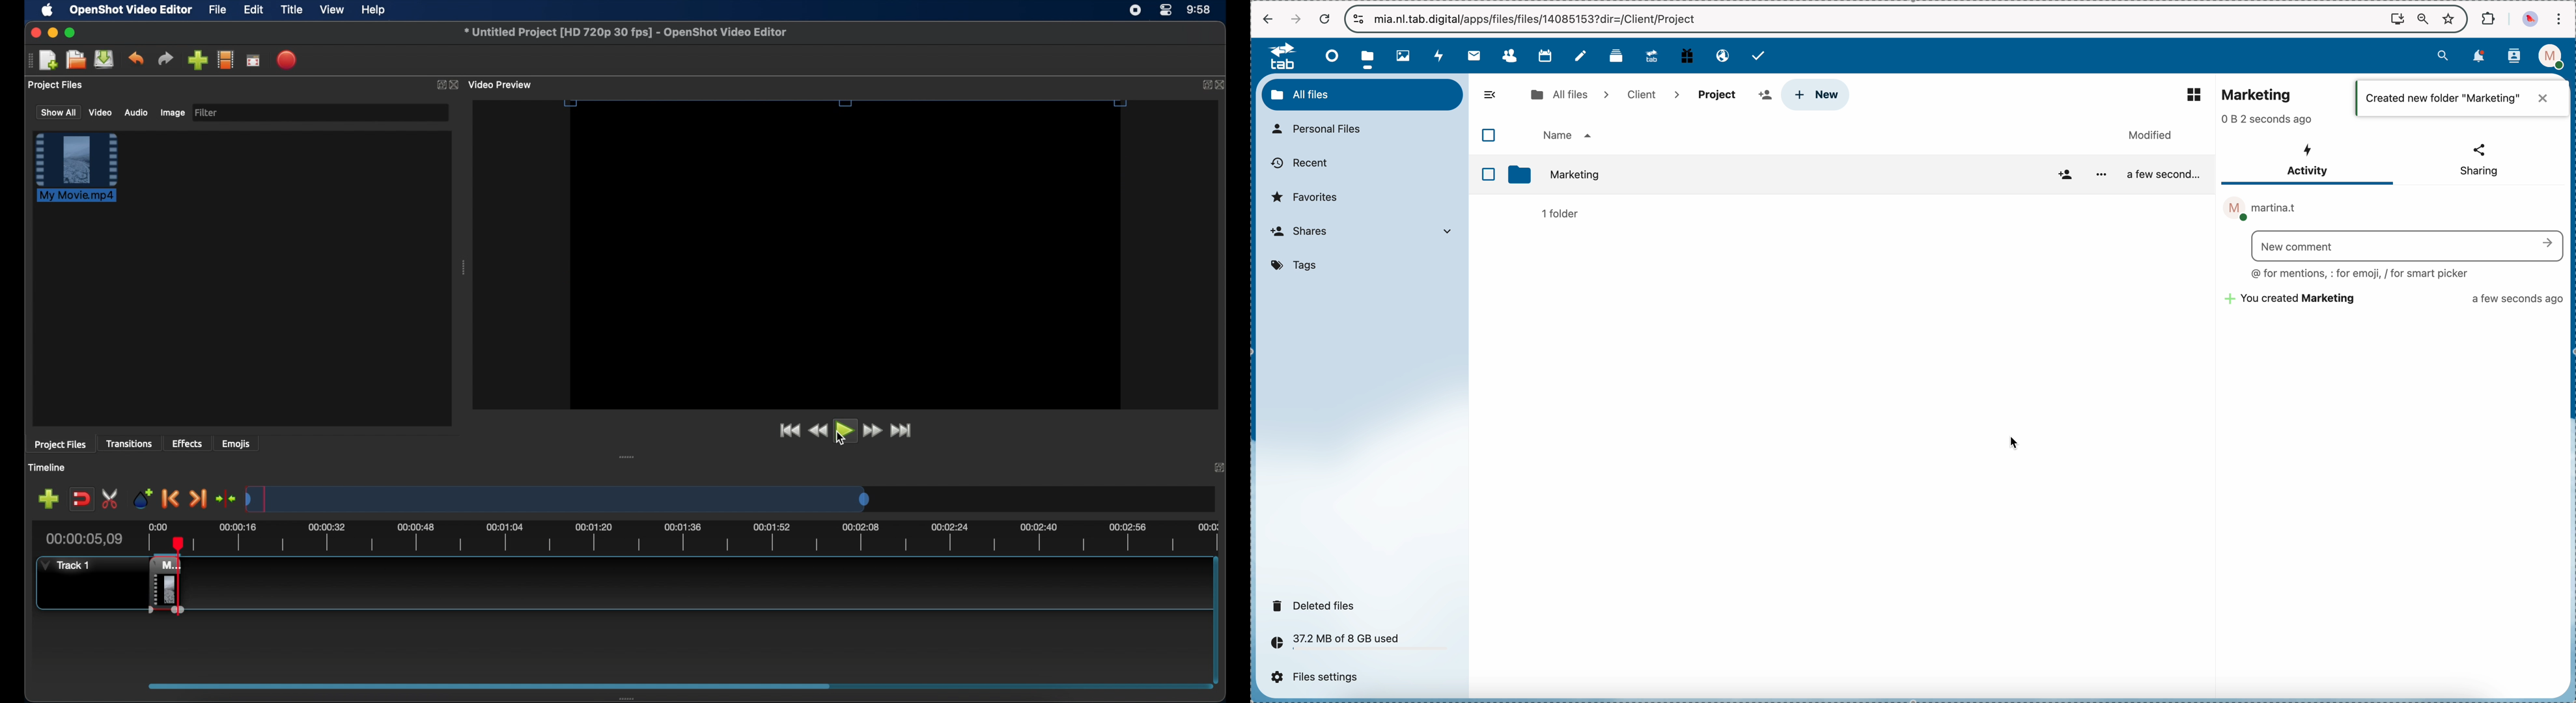  I want to click on deck, so click(1618, 55).